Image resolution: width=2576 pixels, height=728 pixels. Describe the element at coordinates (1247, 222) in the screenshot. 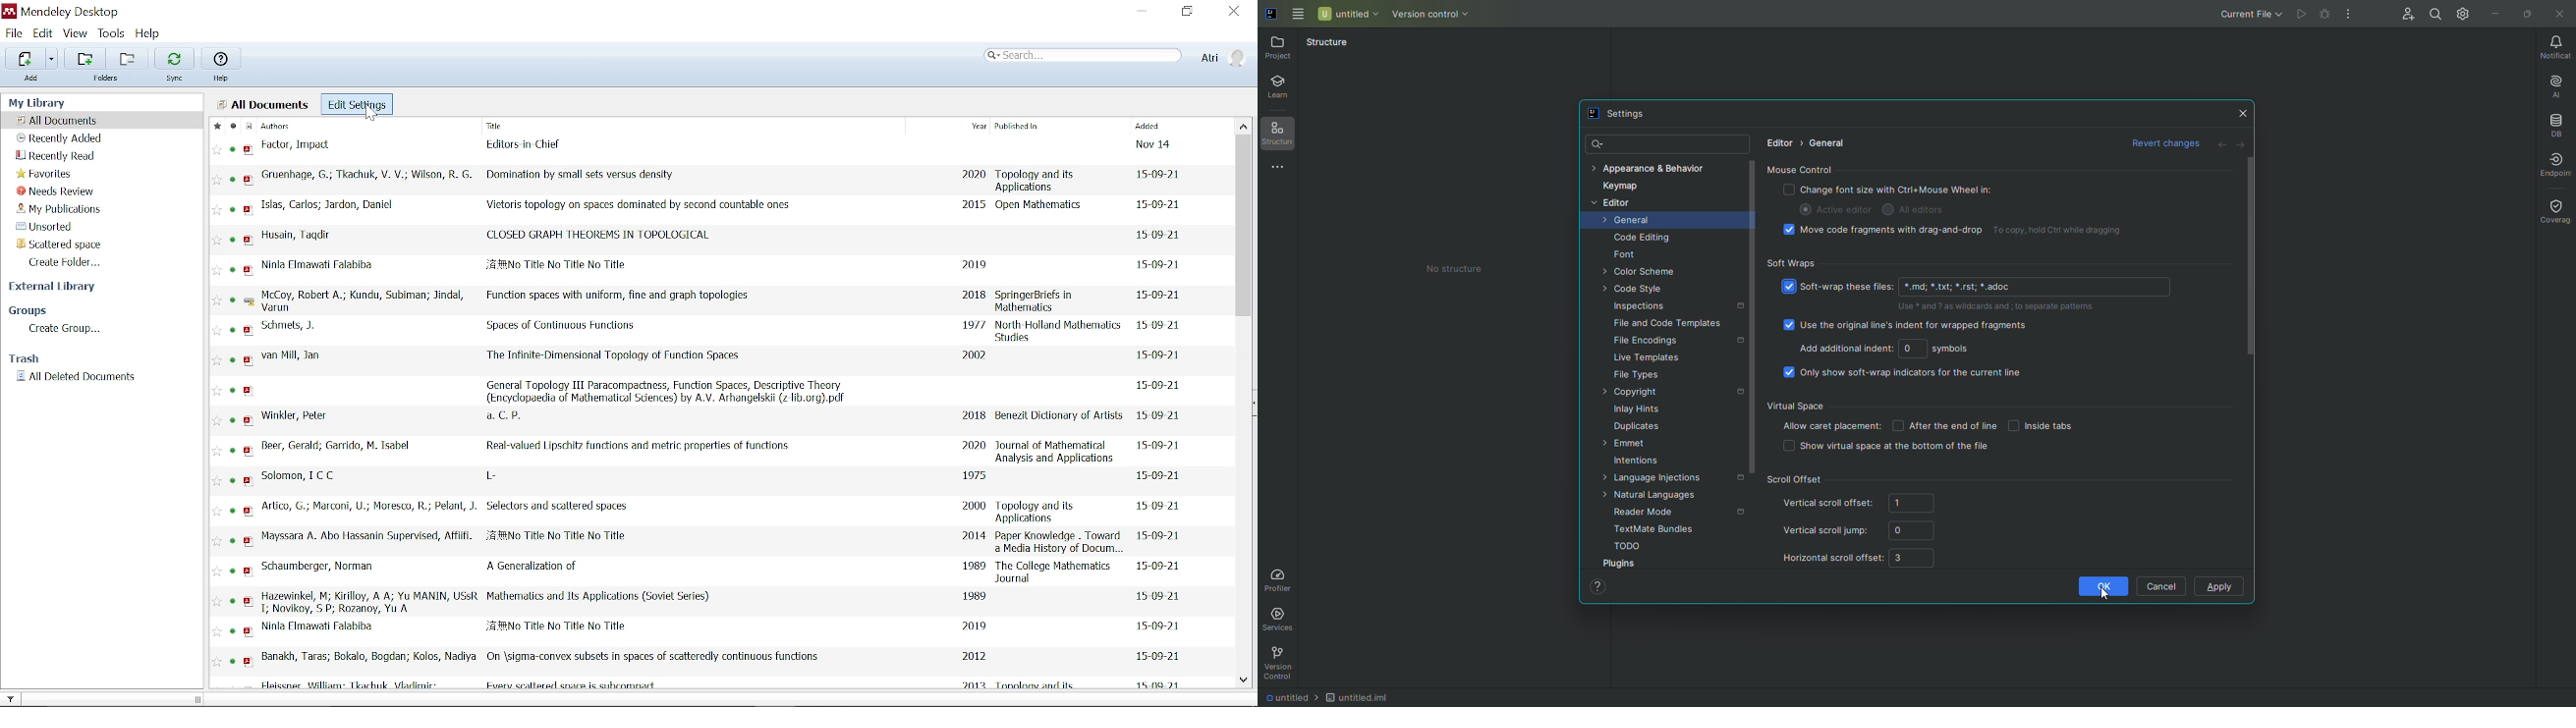

I see `Vertical scrollbar` at that location.